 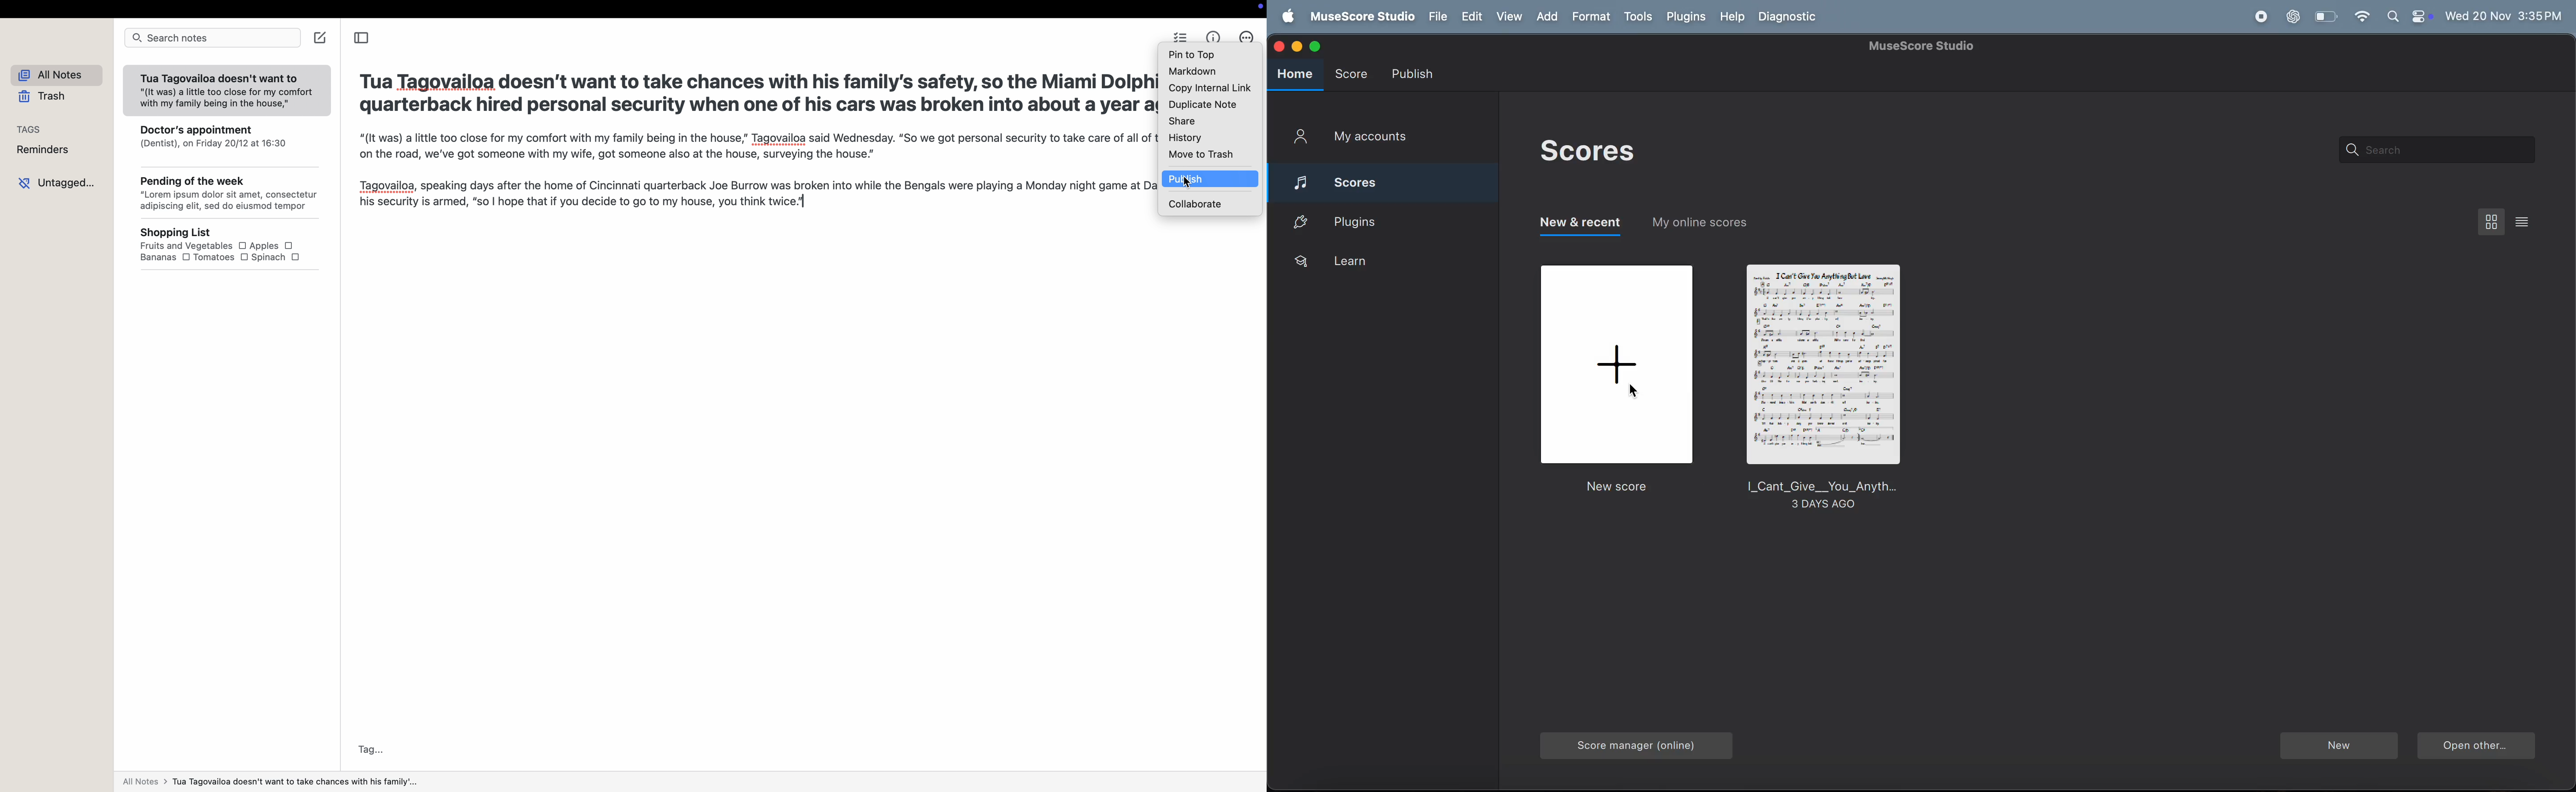 What do you see at coordinates (360, 39) in the screenshot?
I see `toggle sidebar` at bounding box center [360, 39].